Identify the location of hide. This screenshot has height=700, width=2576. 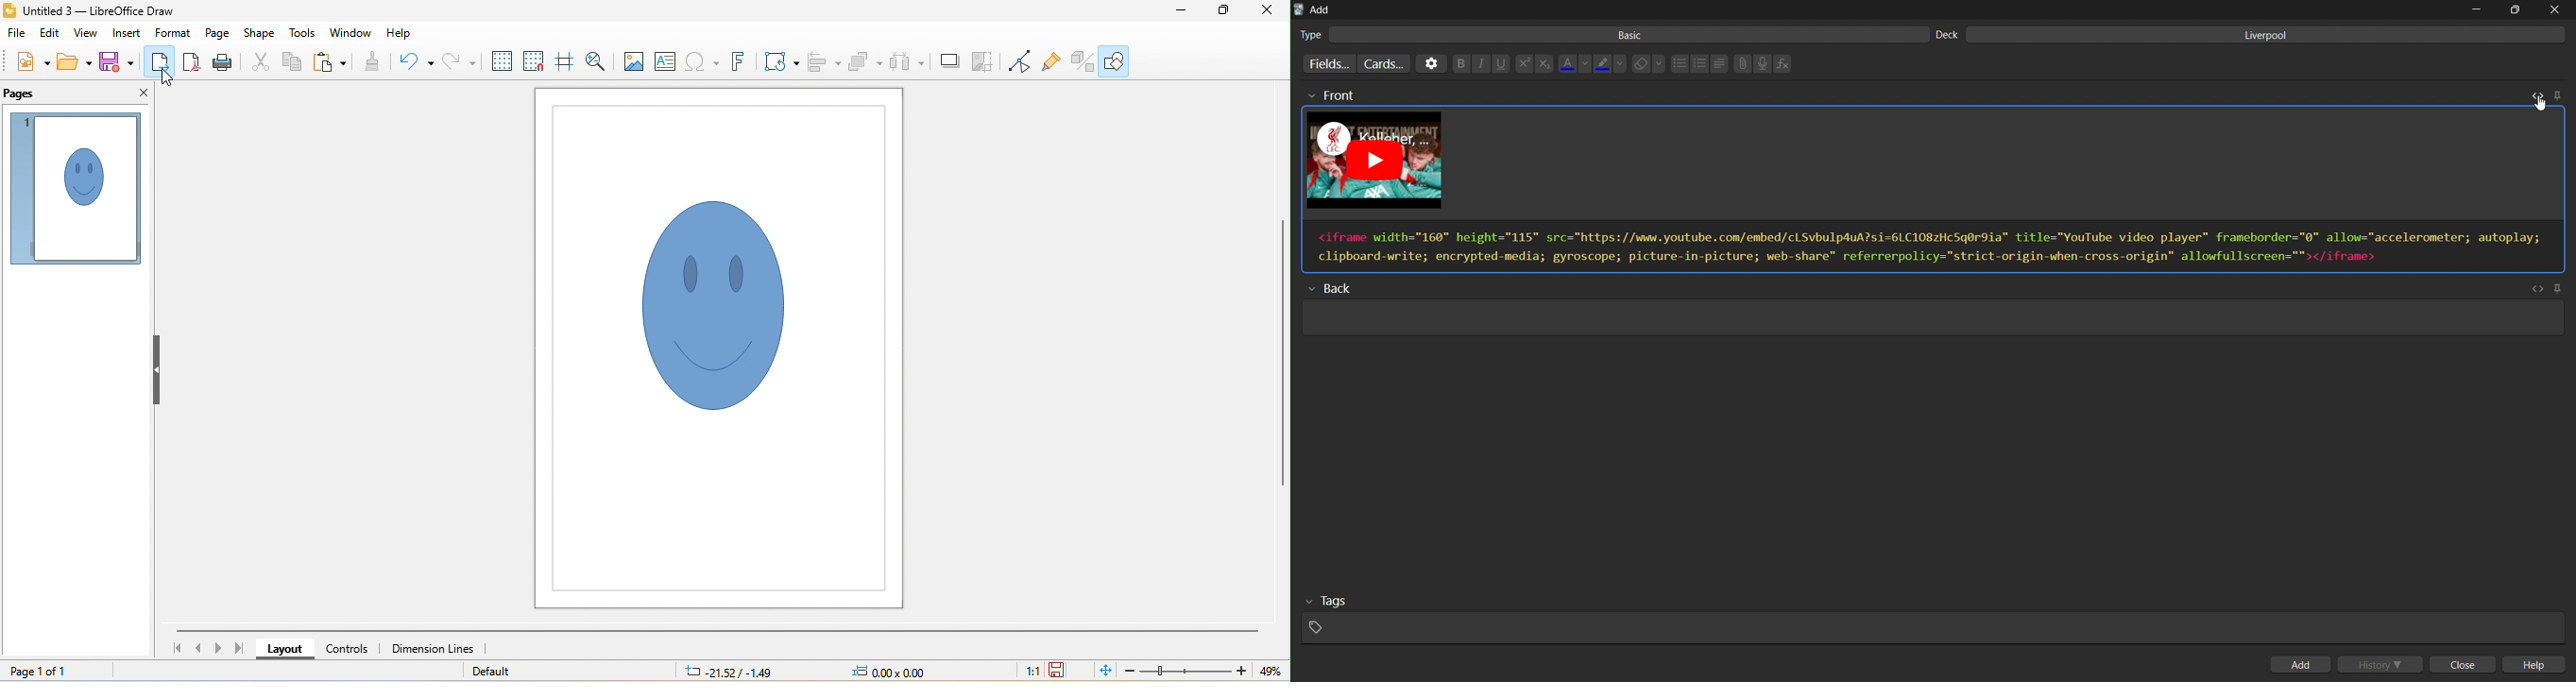
(156, 367).